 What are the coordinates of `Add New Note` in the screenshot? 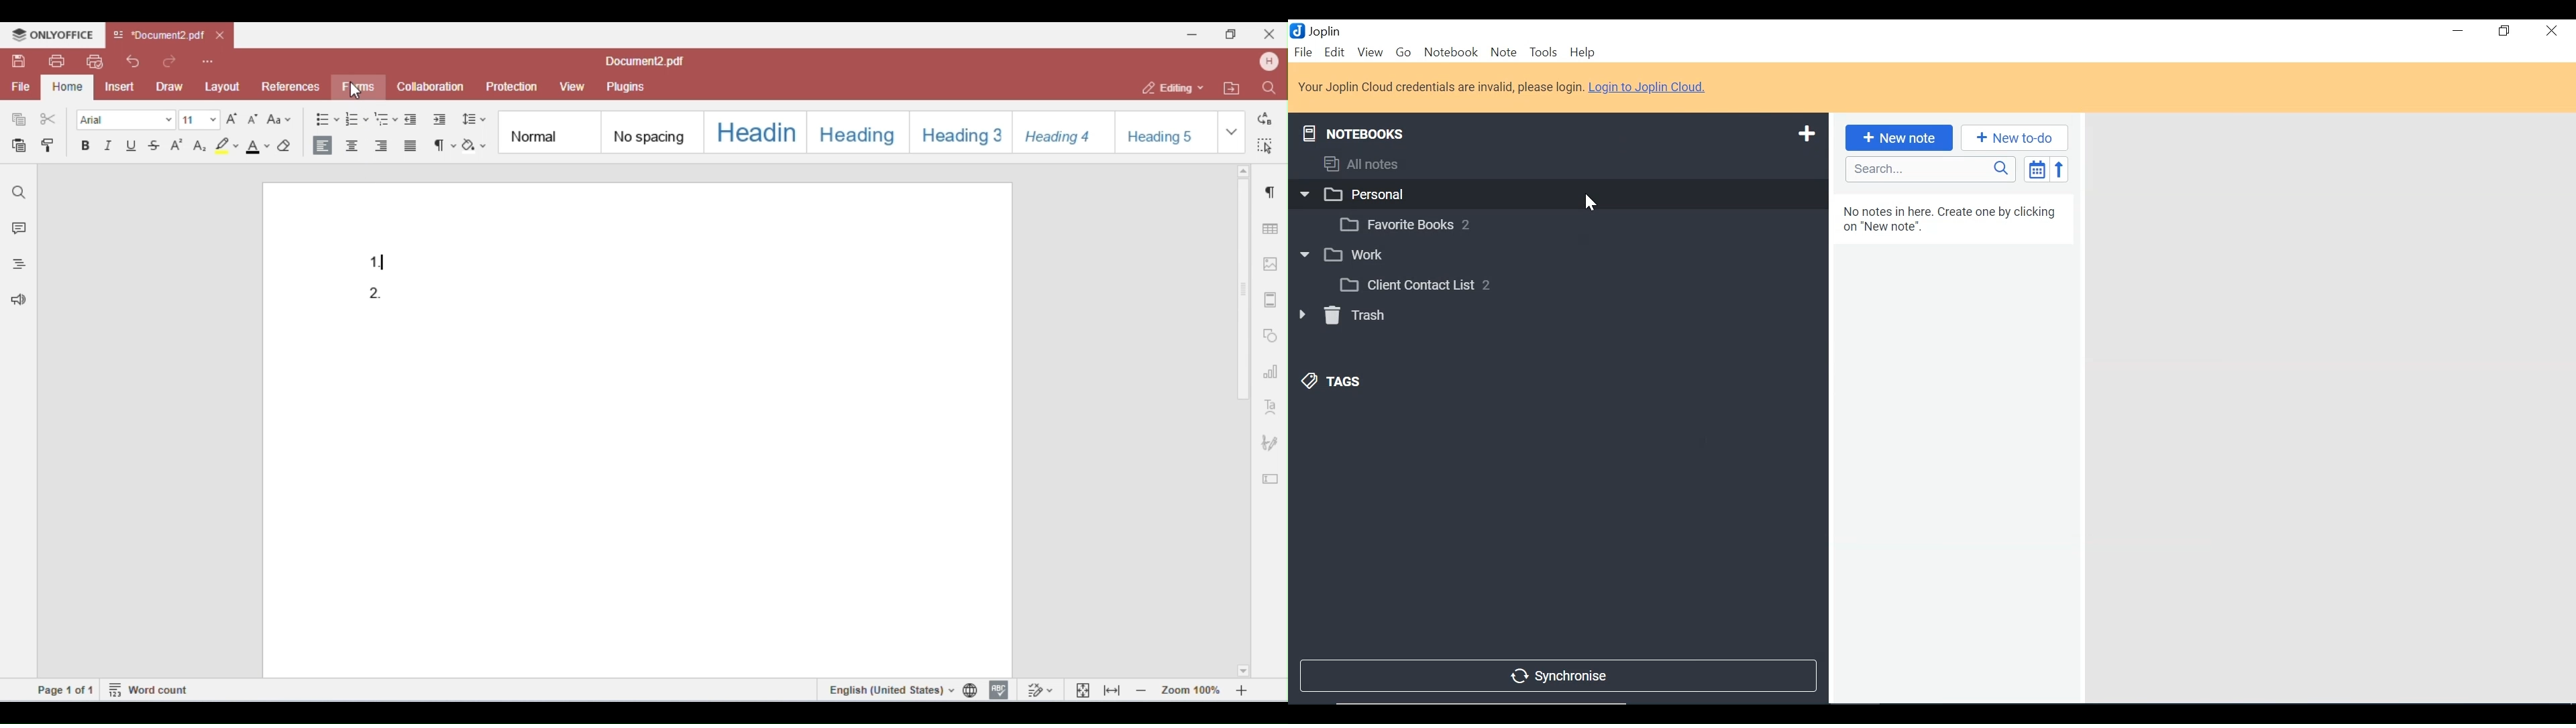 It's located at (1897, 138).